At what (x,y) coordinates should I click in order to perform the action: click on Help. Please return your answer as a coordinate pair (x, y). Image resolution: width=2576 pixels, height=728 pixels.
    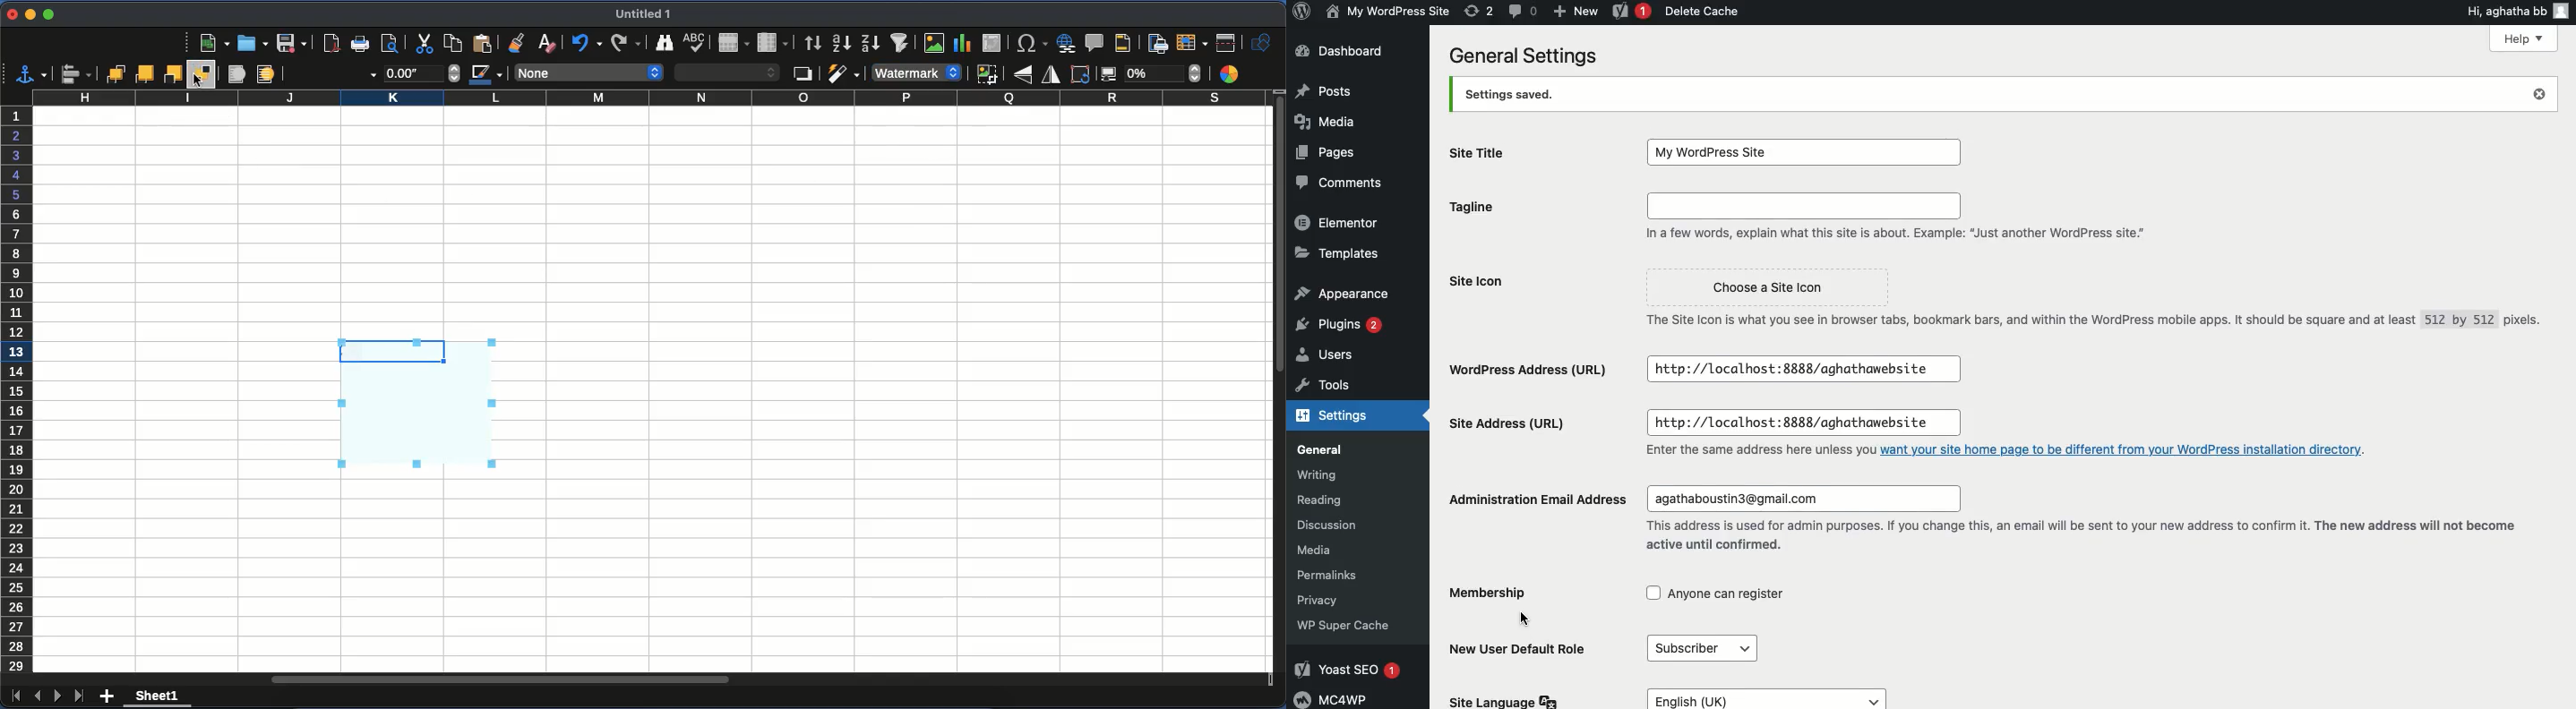
    Looking at the image, I should click on (2523, 40).